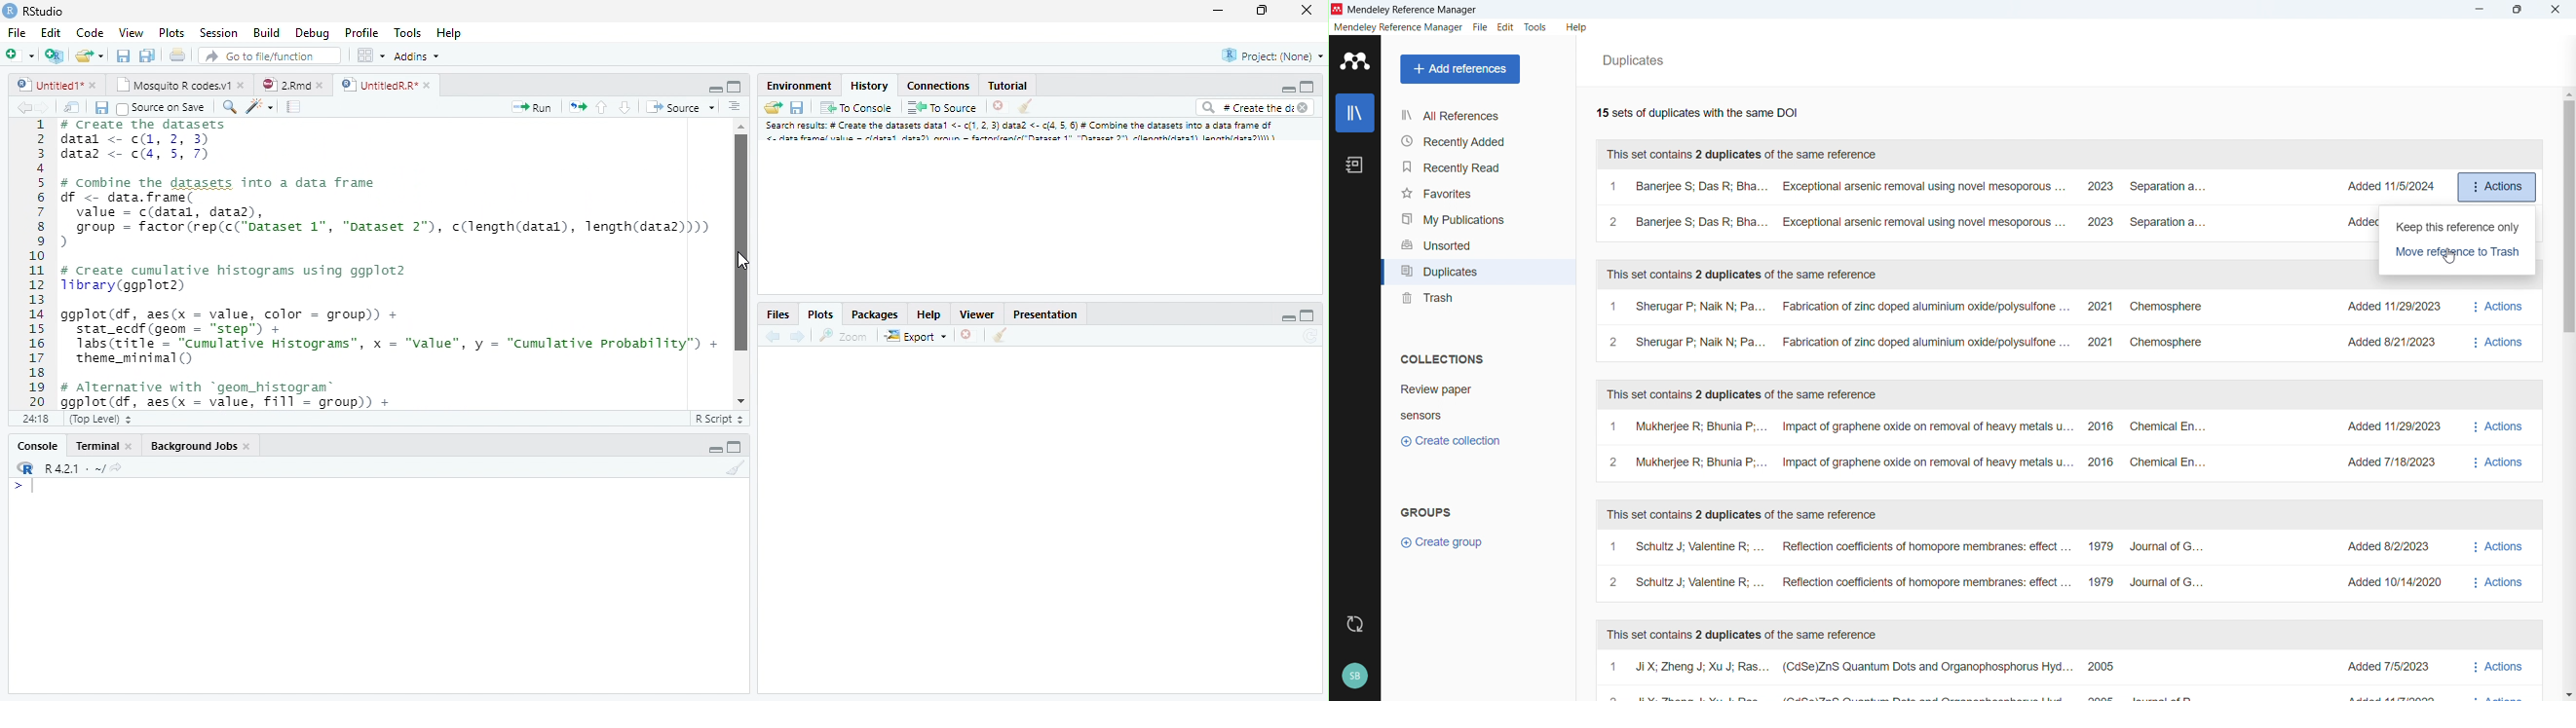 Image resolution: width=2576 pixels, height=728 pixels. I want to click on Create group , so click(1444, 543).